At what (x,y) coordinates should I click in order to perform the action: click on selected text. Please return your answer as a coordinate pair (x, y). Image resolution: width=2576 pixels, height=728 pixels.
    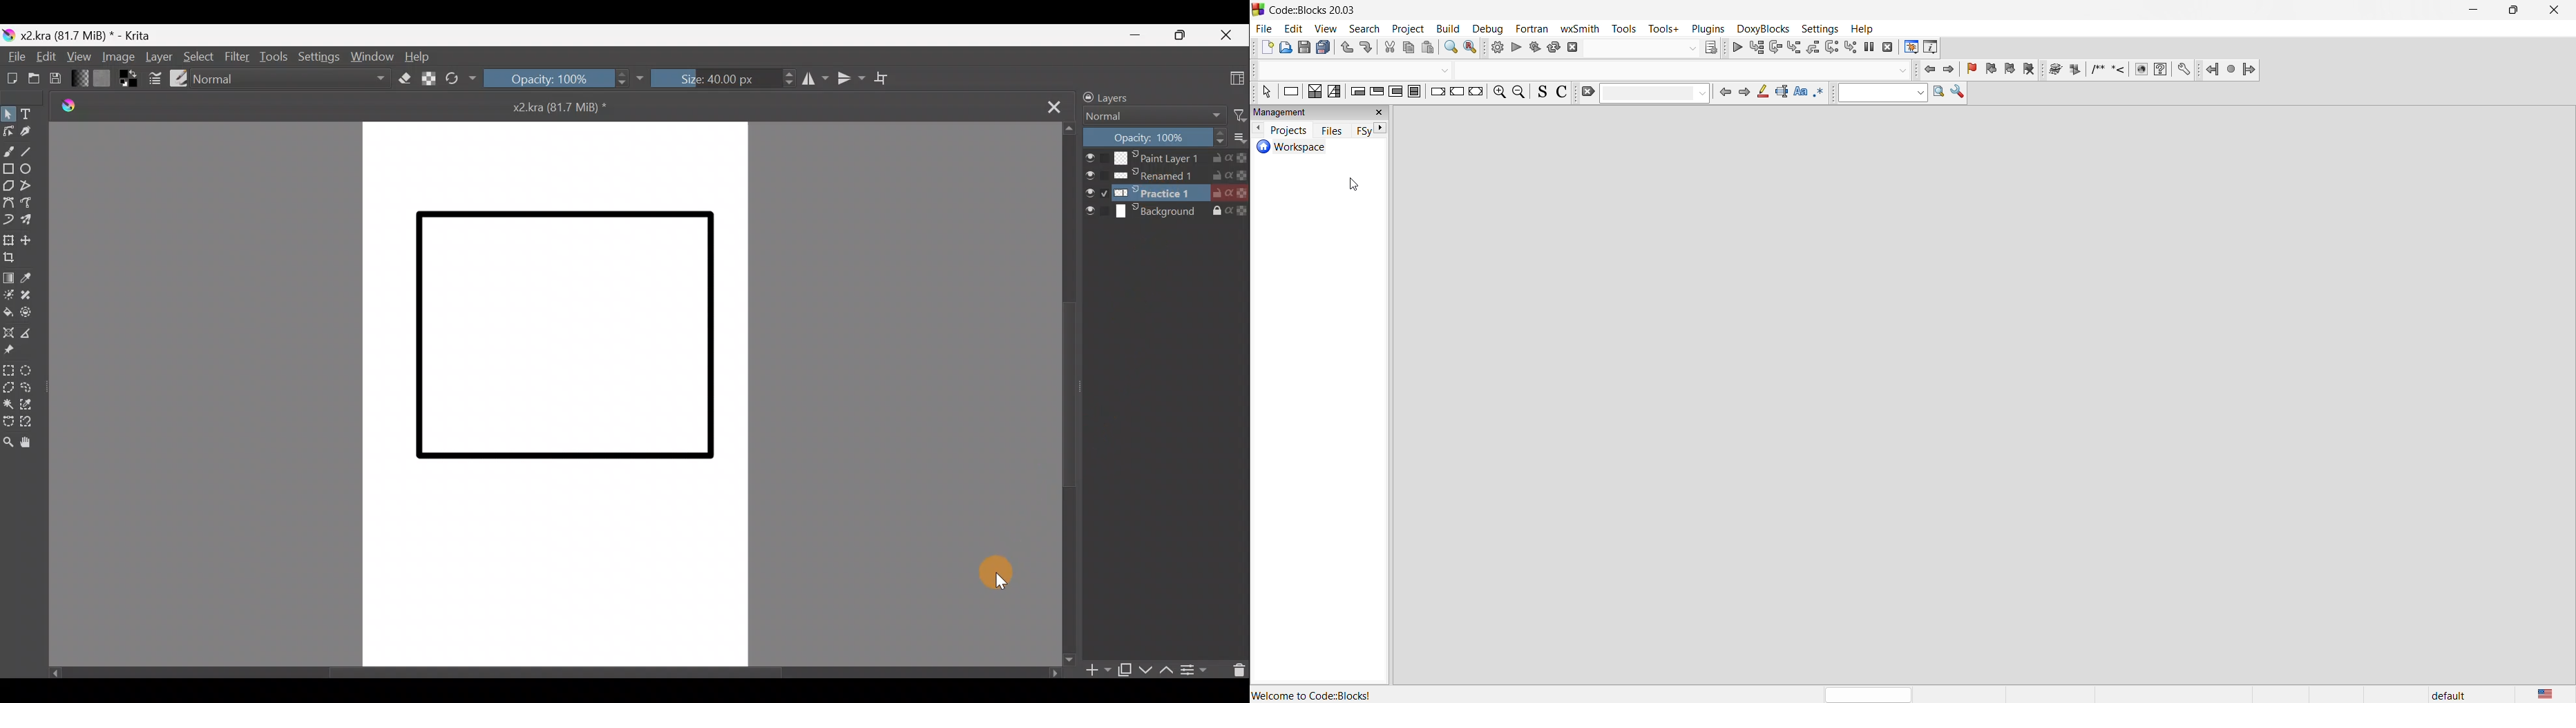
    Looking at the image, I should click on (1782, 91).